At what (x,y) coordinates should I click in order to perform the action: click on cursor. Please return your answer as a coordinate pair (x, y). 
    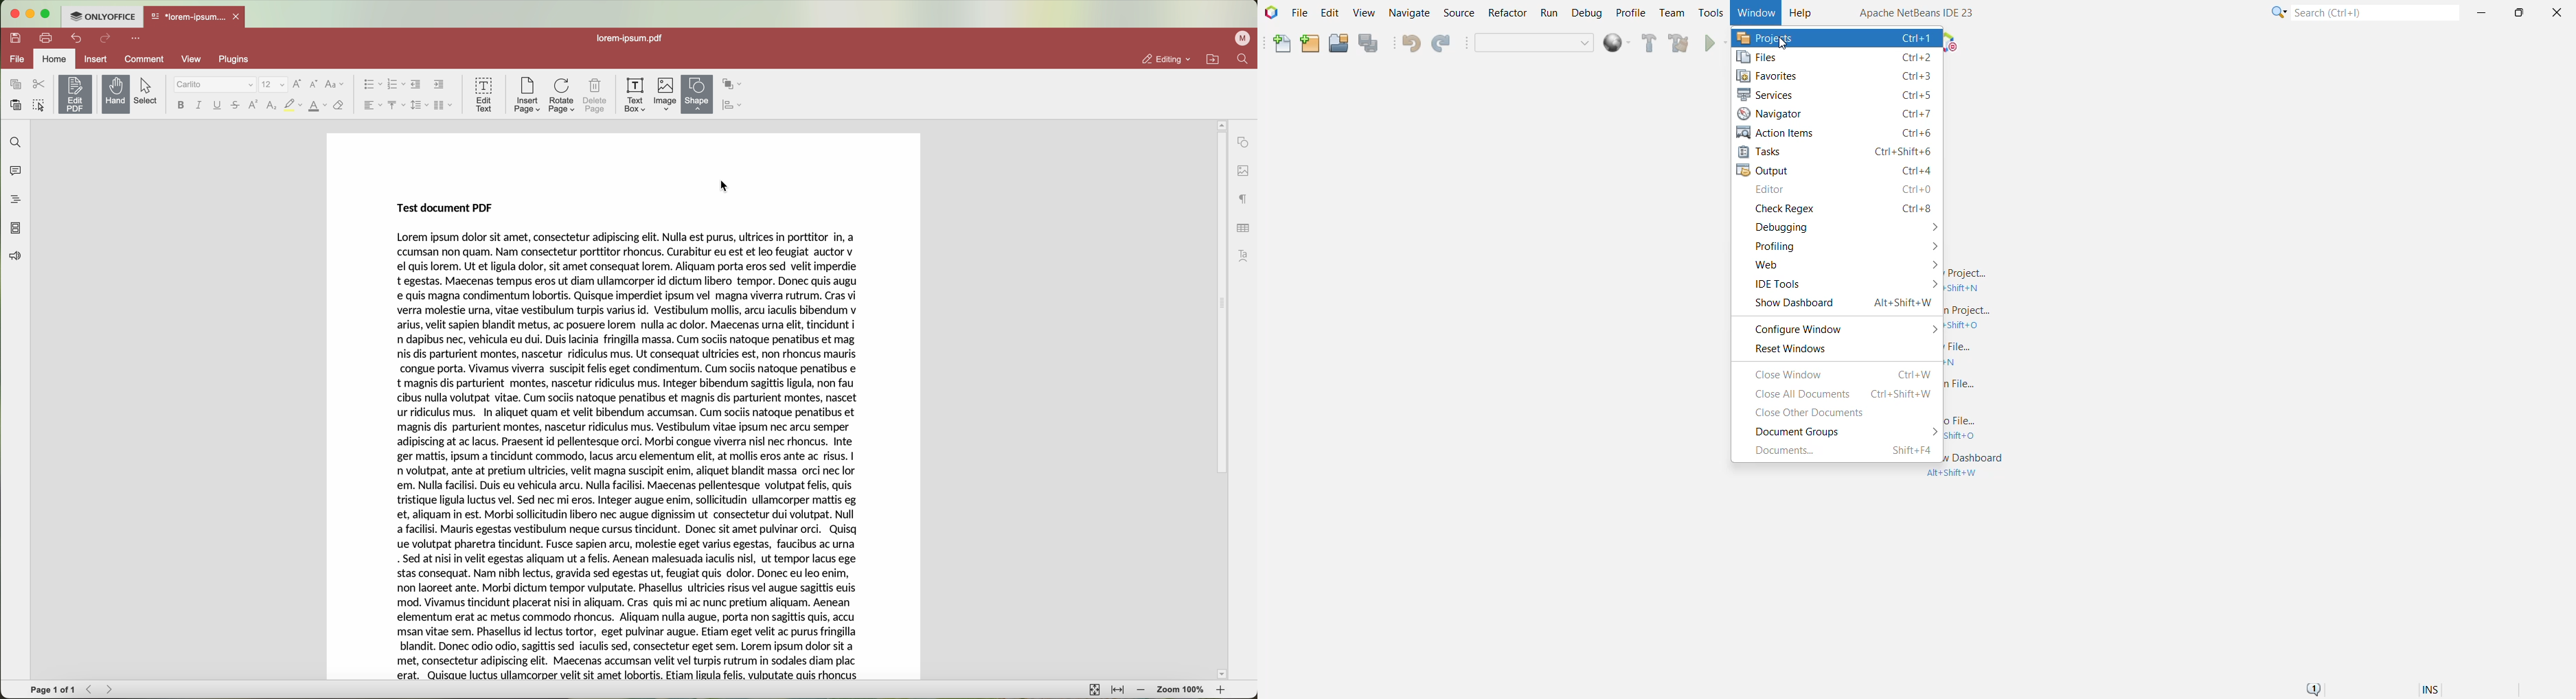
    Looking at the image, I should click on (1783, 42).